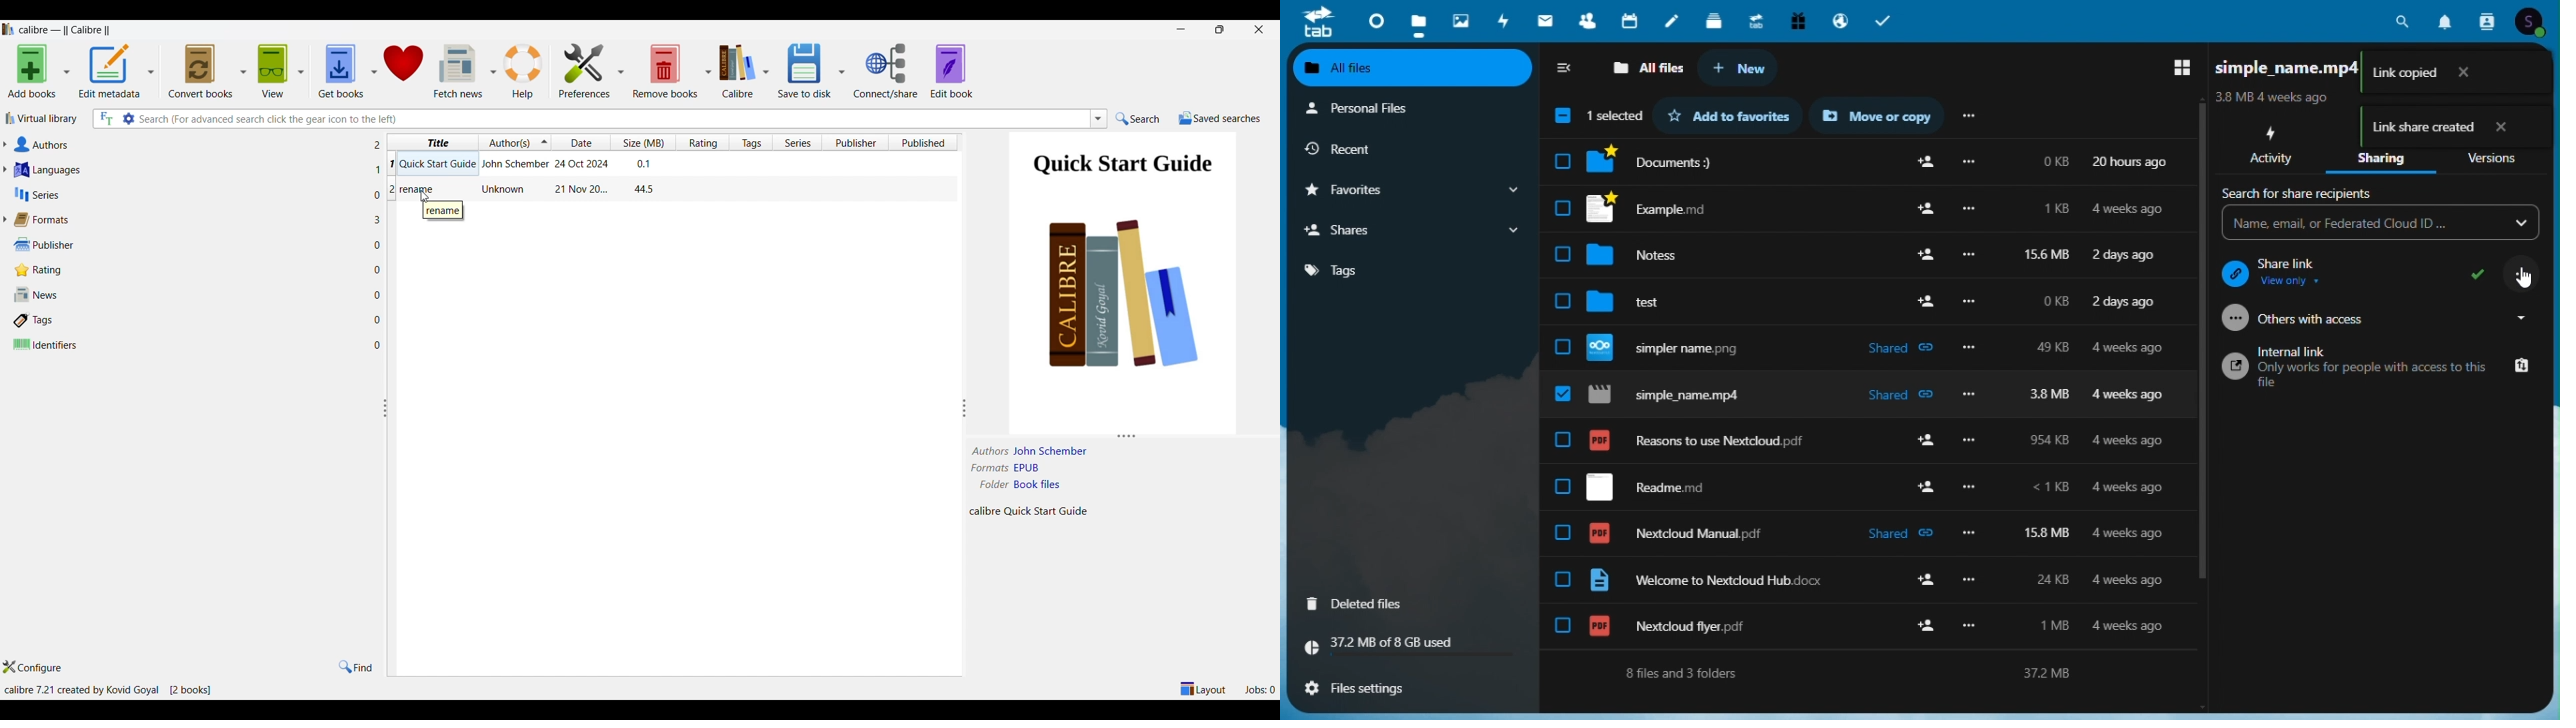 This screenshot has width=2576, height=728. I want to click on Rating, so click(190, 270).